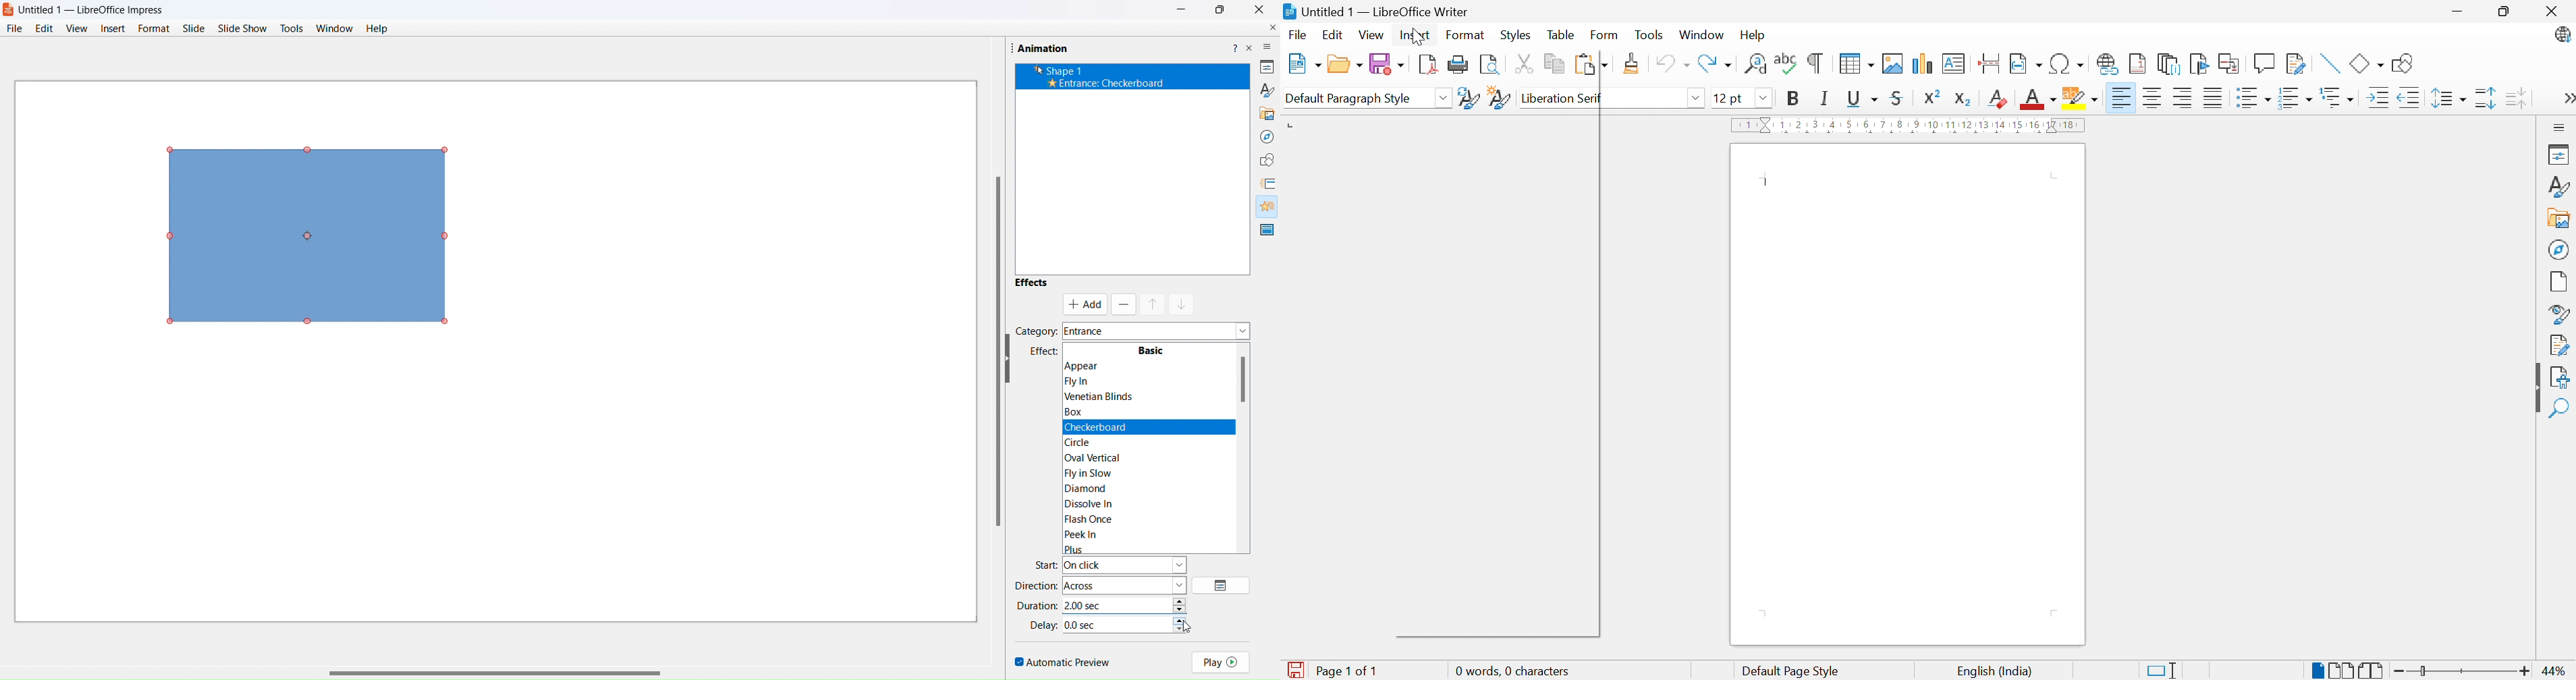 The height and width of the screenshot is (700, 2576). I want to click on Help, so click(1753, 36).